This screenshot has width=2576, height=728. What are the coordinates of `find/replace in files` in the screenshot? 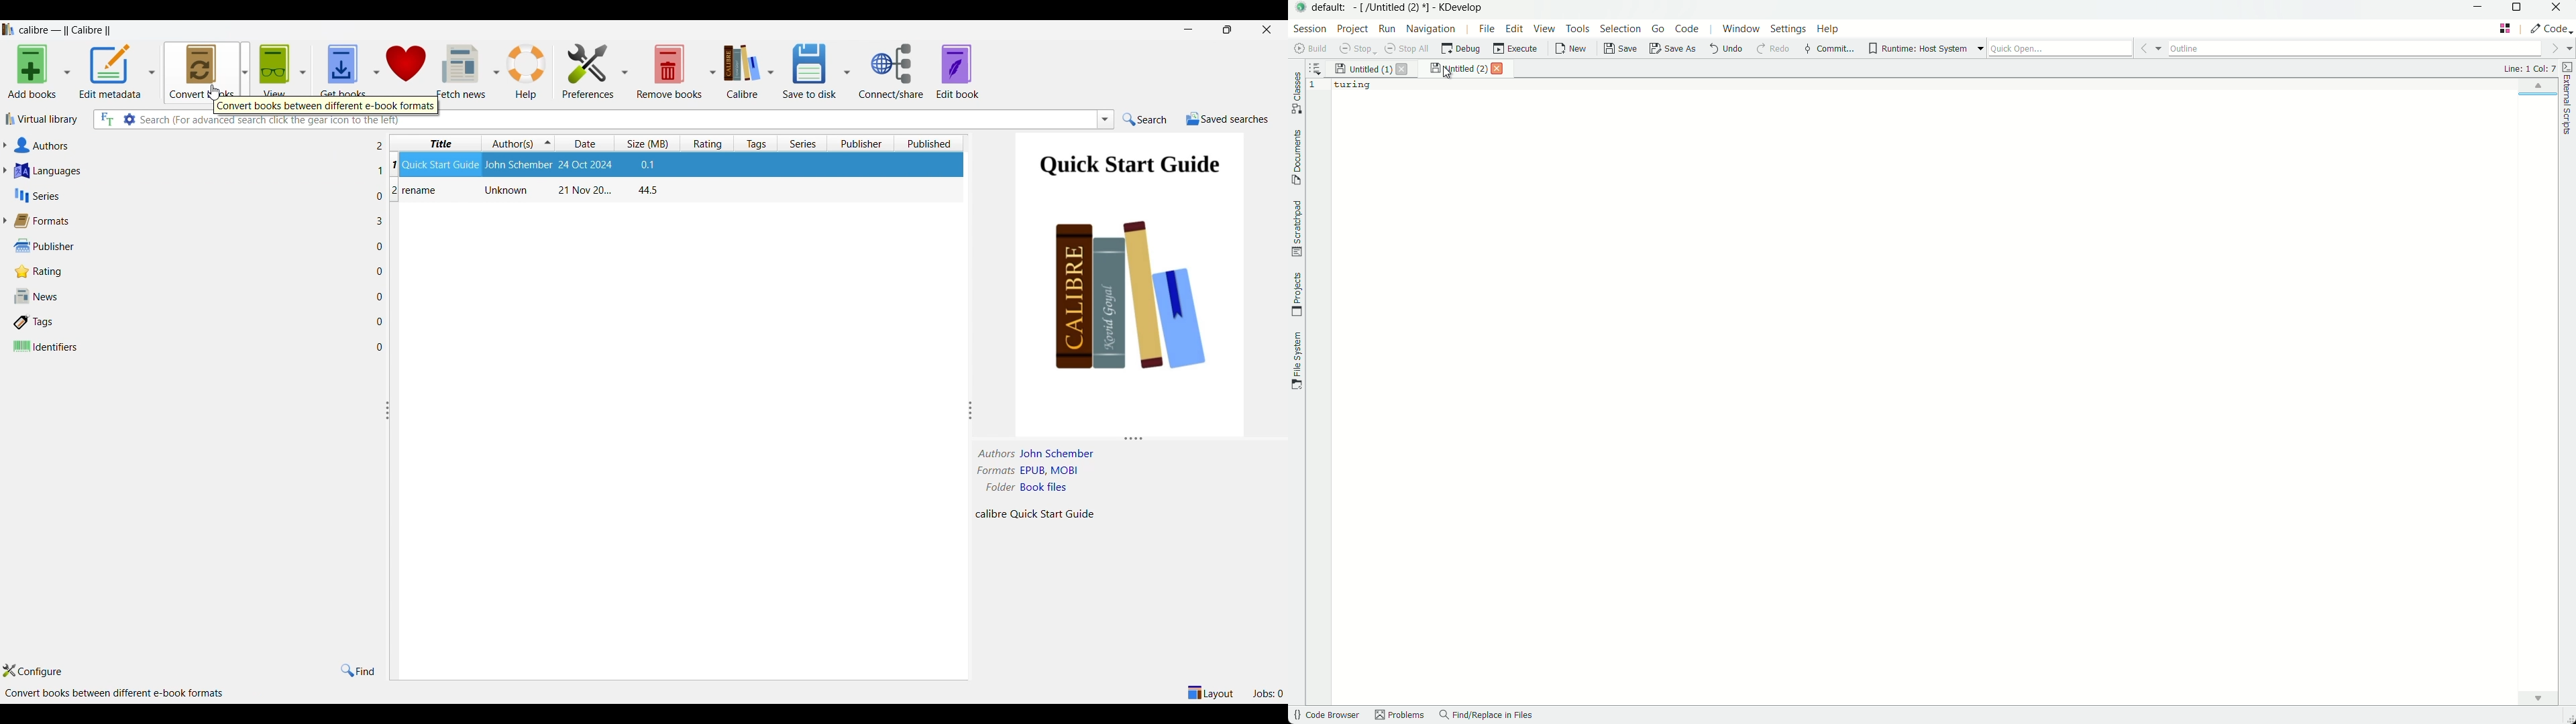 It's located at (1487, 717).